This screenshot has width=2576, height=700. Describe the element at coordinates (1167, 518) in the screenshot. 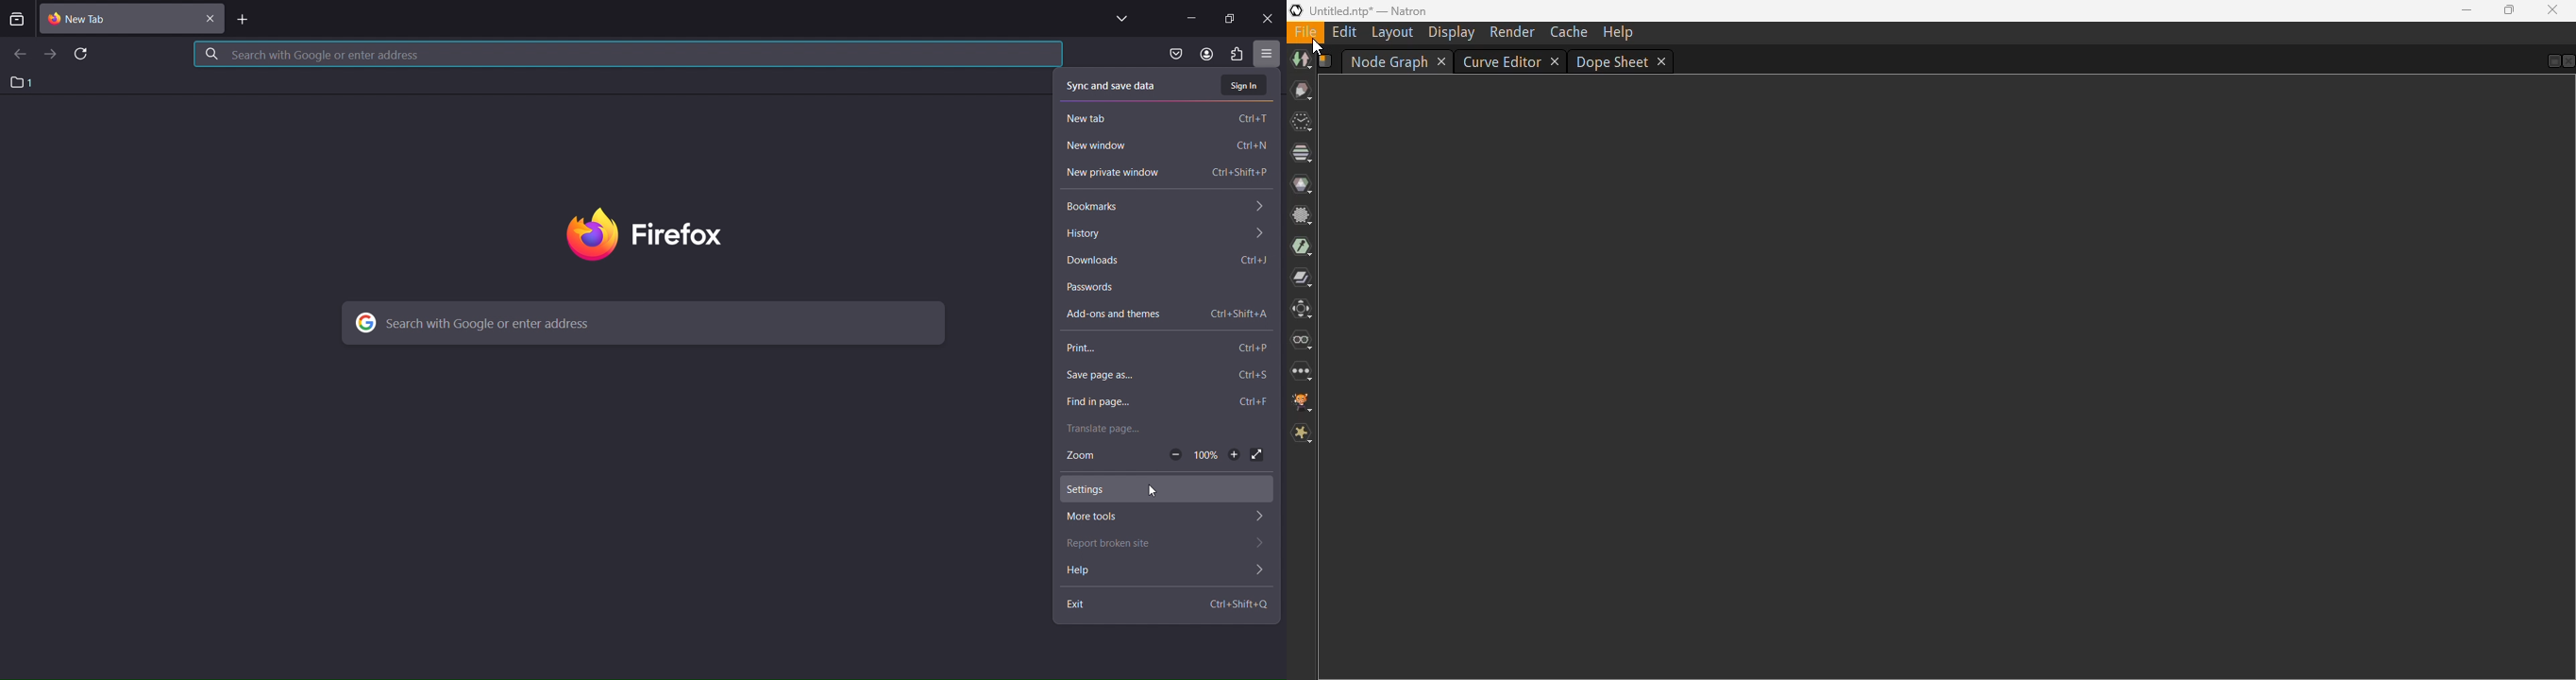

I see `more tools` at that location.